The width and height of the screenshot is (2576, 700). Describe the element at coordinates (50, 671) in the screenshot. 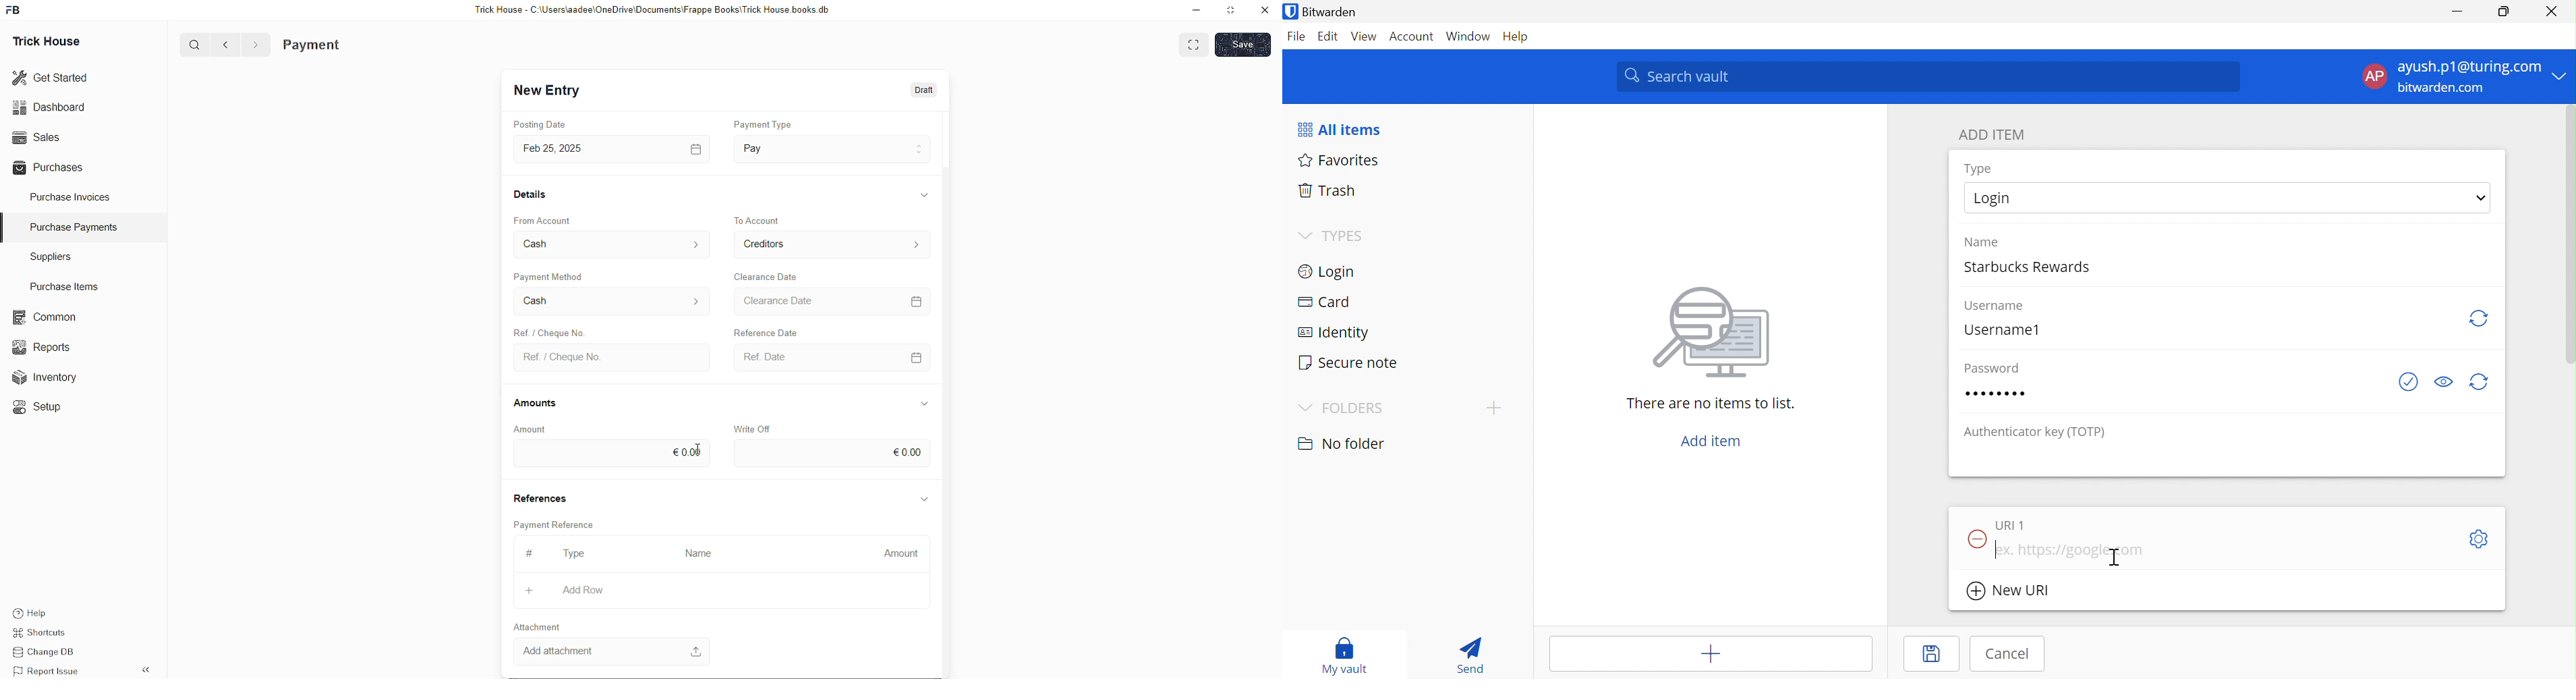

I see `Report Issue` at that location.